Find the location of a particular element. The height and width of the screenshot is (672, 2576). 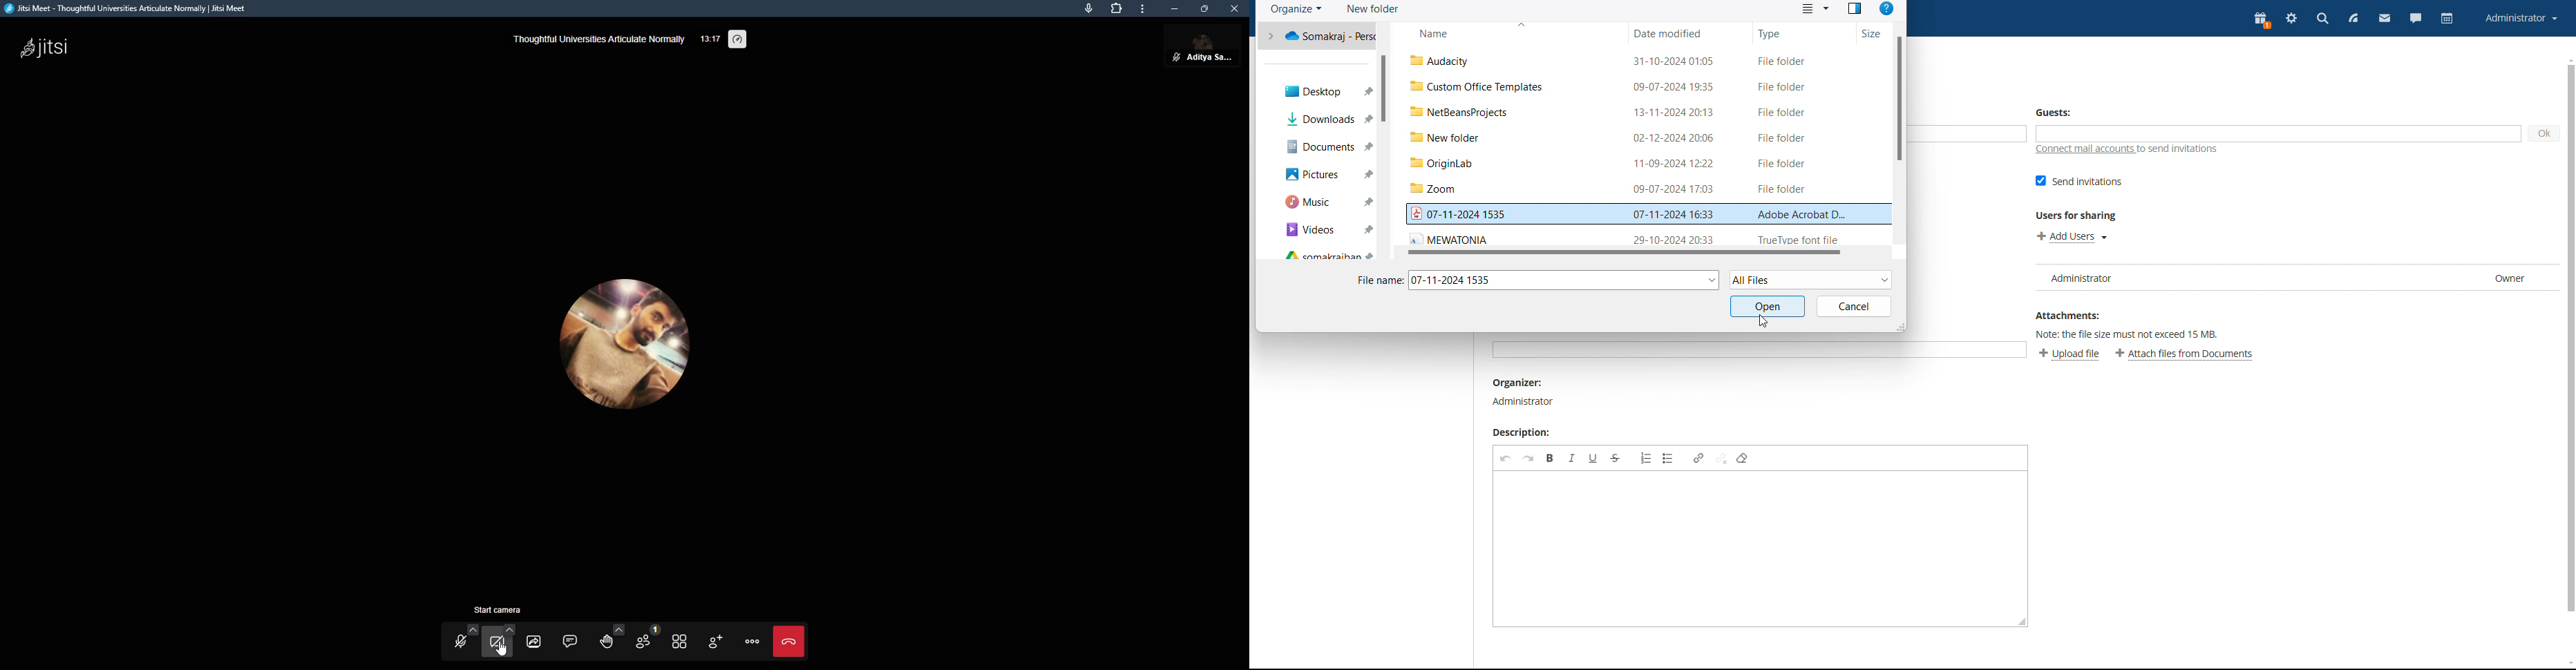

feed is located at coordinates (2354, 19).